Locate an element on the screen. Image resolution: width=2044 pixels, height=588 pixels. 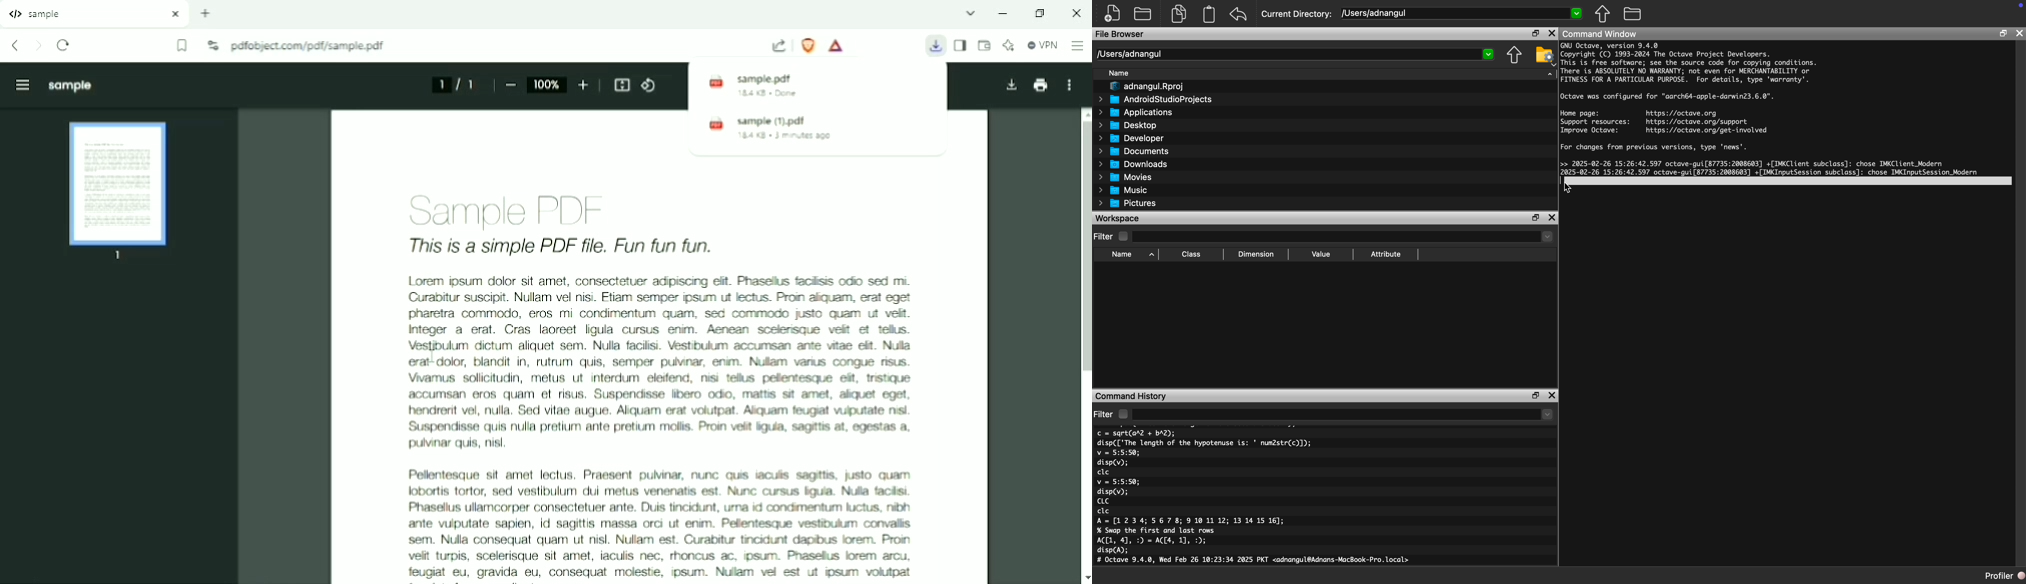
AC[1, 41, :) = AC[4, 11, 2; is located at coordinates (1153, 541).